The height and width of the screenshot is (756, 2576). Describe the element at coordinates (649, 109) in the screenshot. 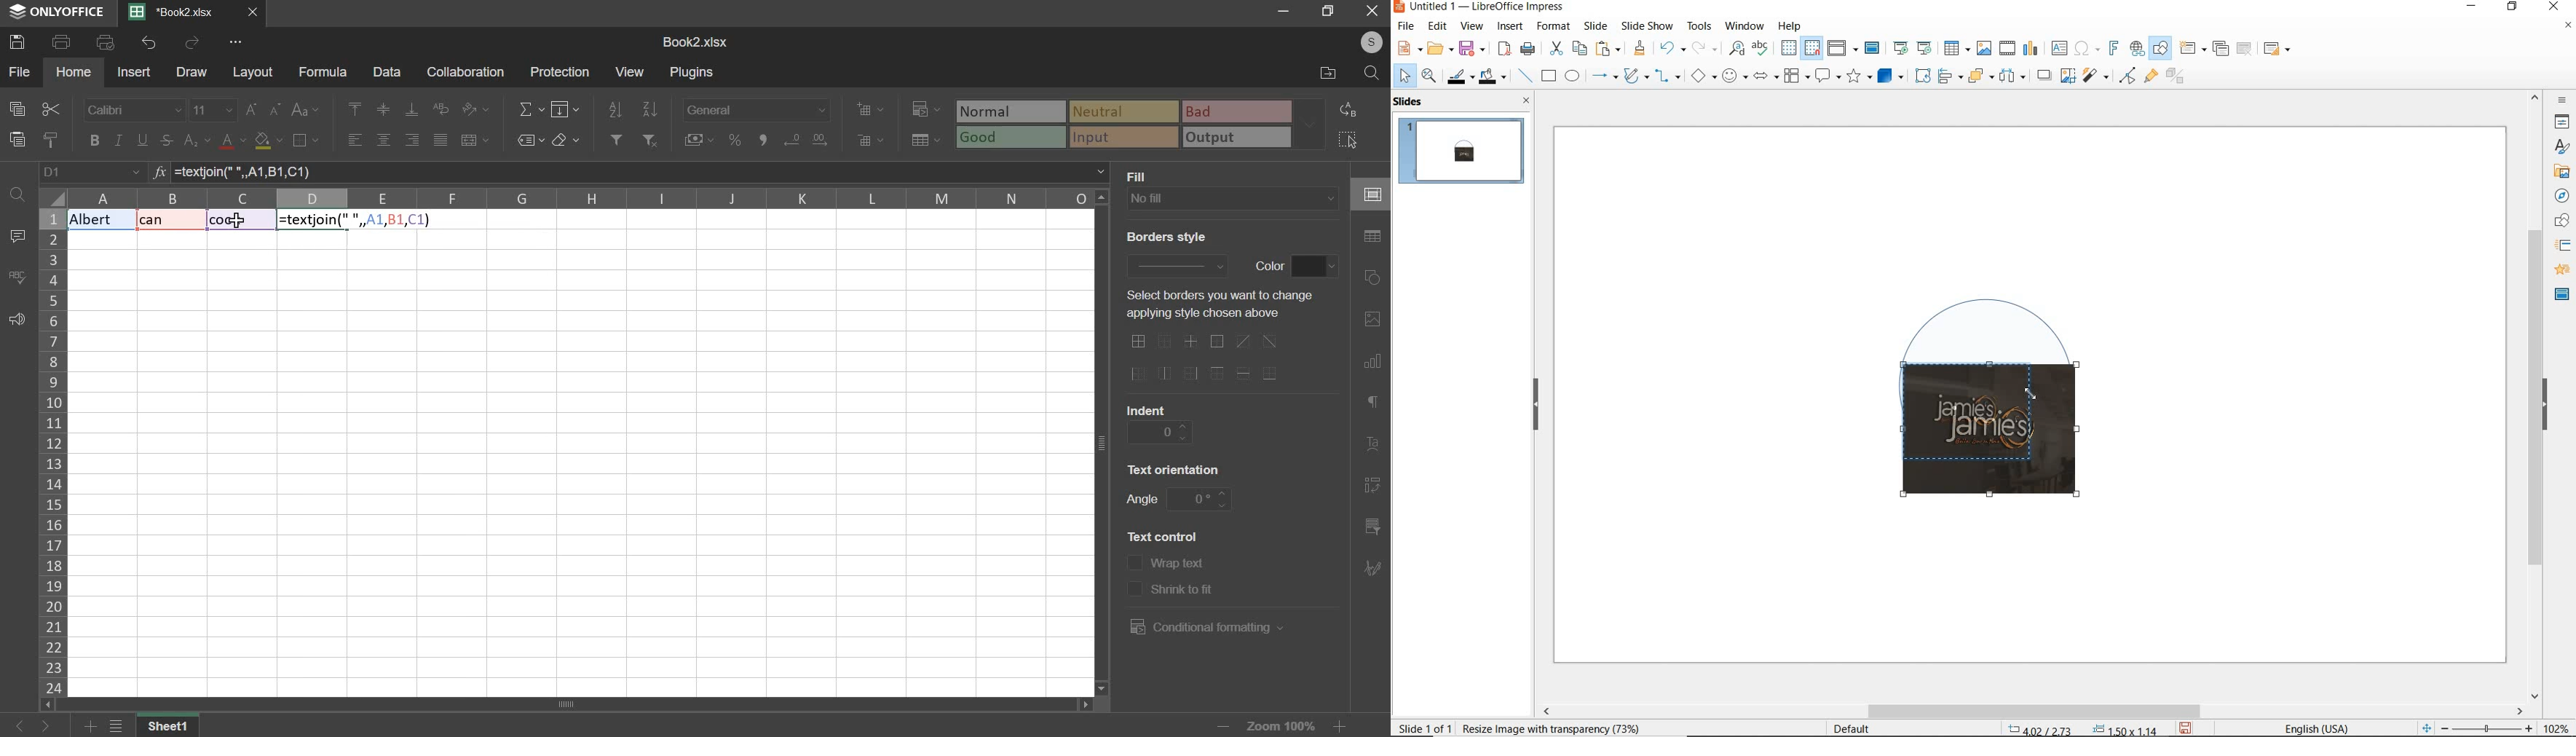

I see `sort descending` at that location.